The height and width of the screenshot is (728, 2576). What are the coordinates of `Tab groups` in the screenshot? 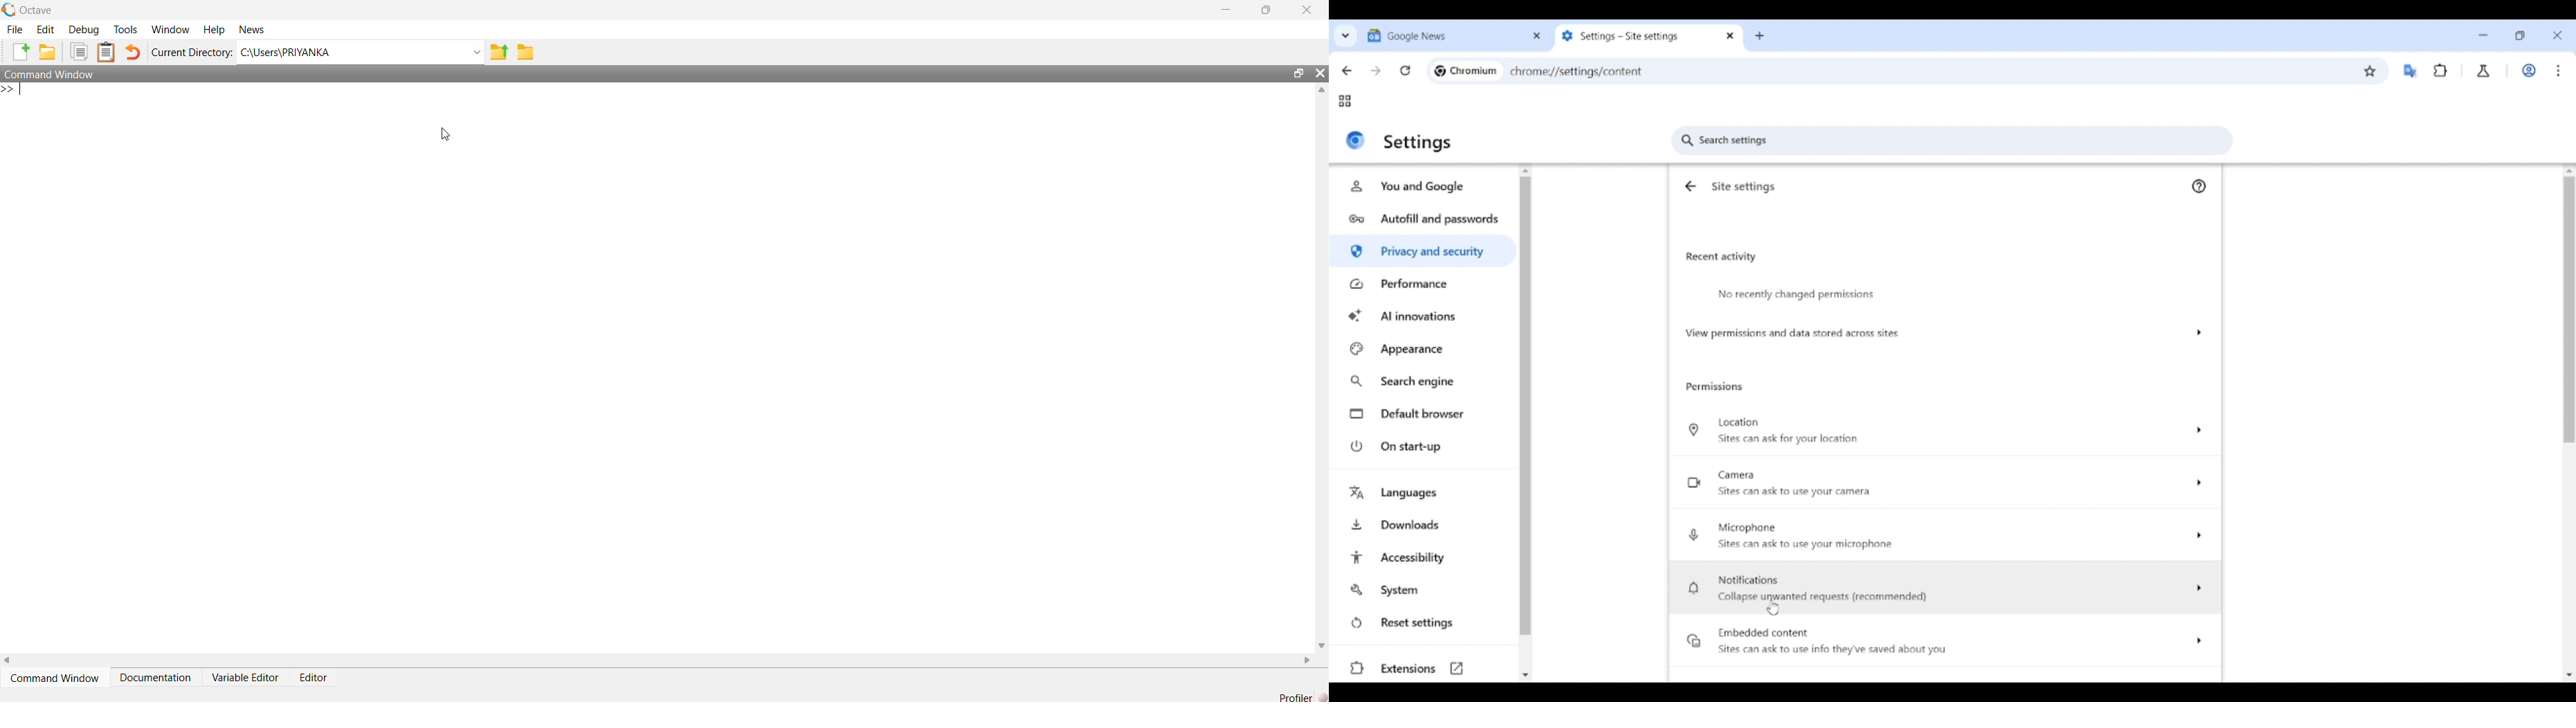 It's located at (1344, 101).